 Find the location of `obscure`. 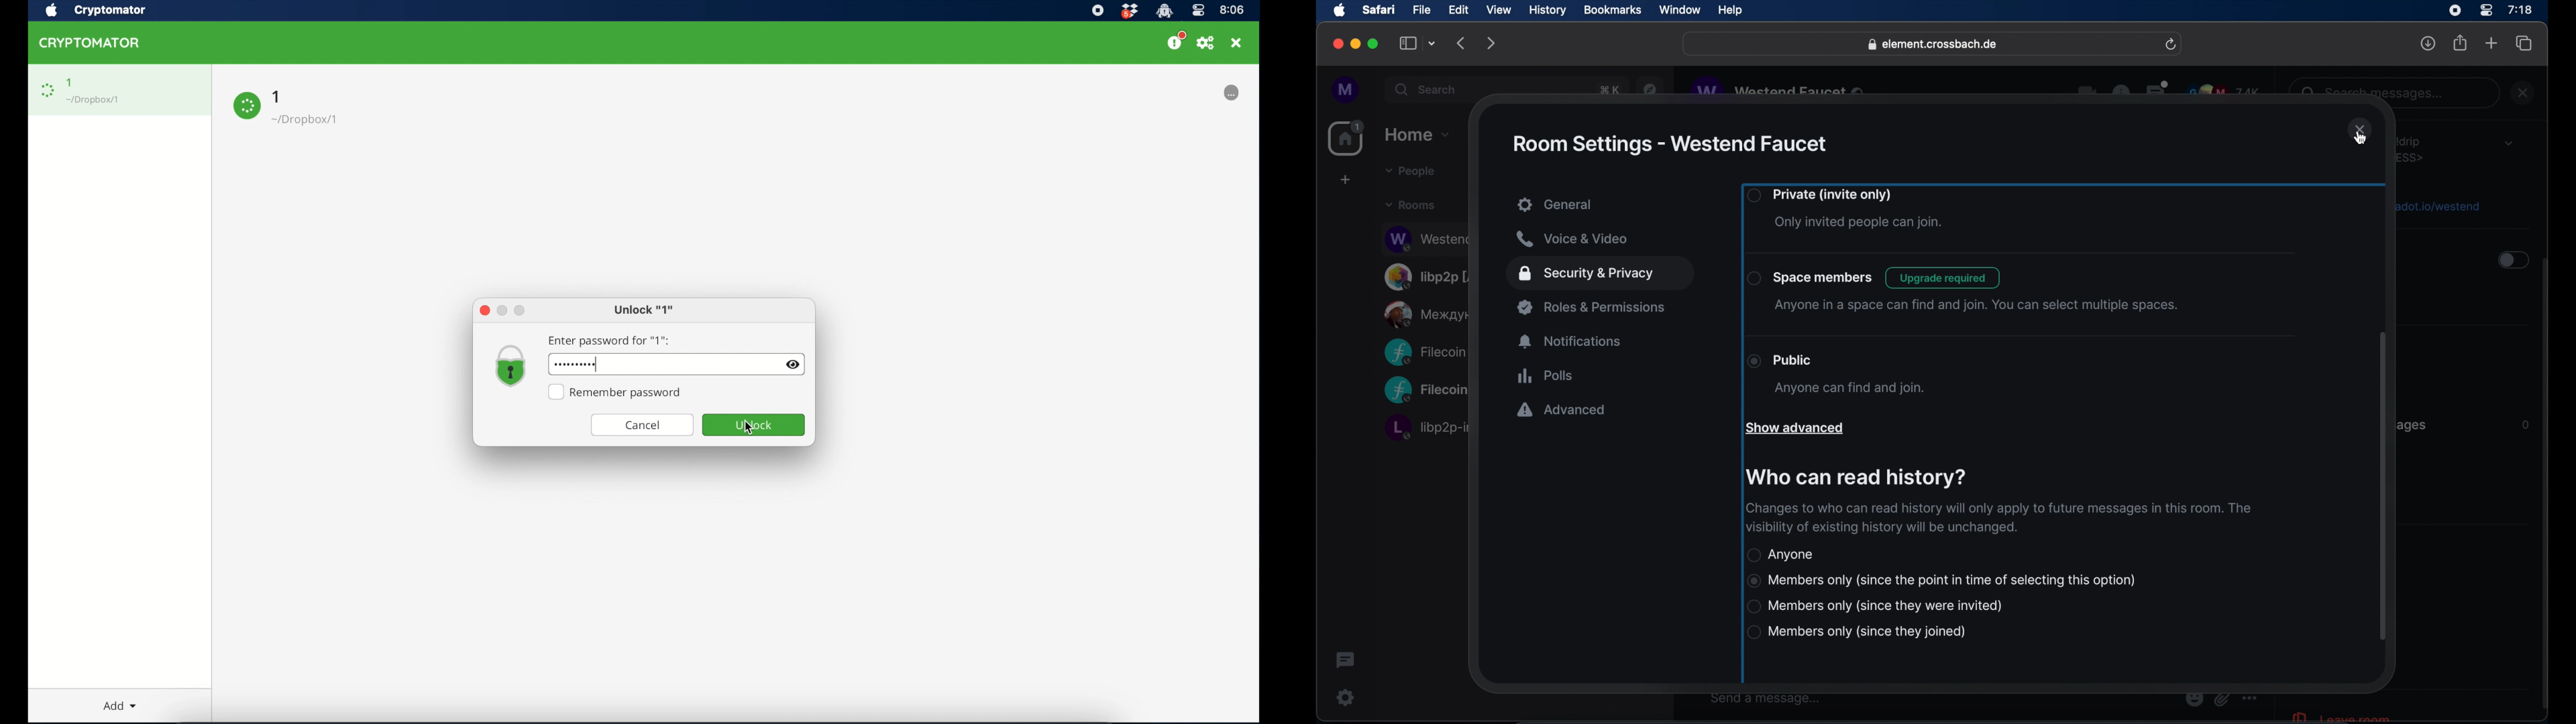

obscure is located at coordinates (1780, 89).